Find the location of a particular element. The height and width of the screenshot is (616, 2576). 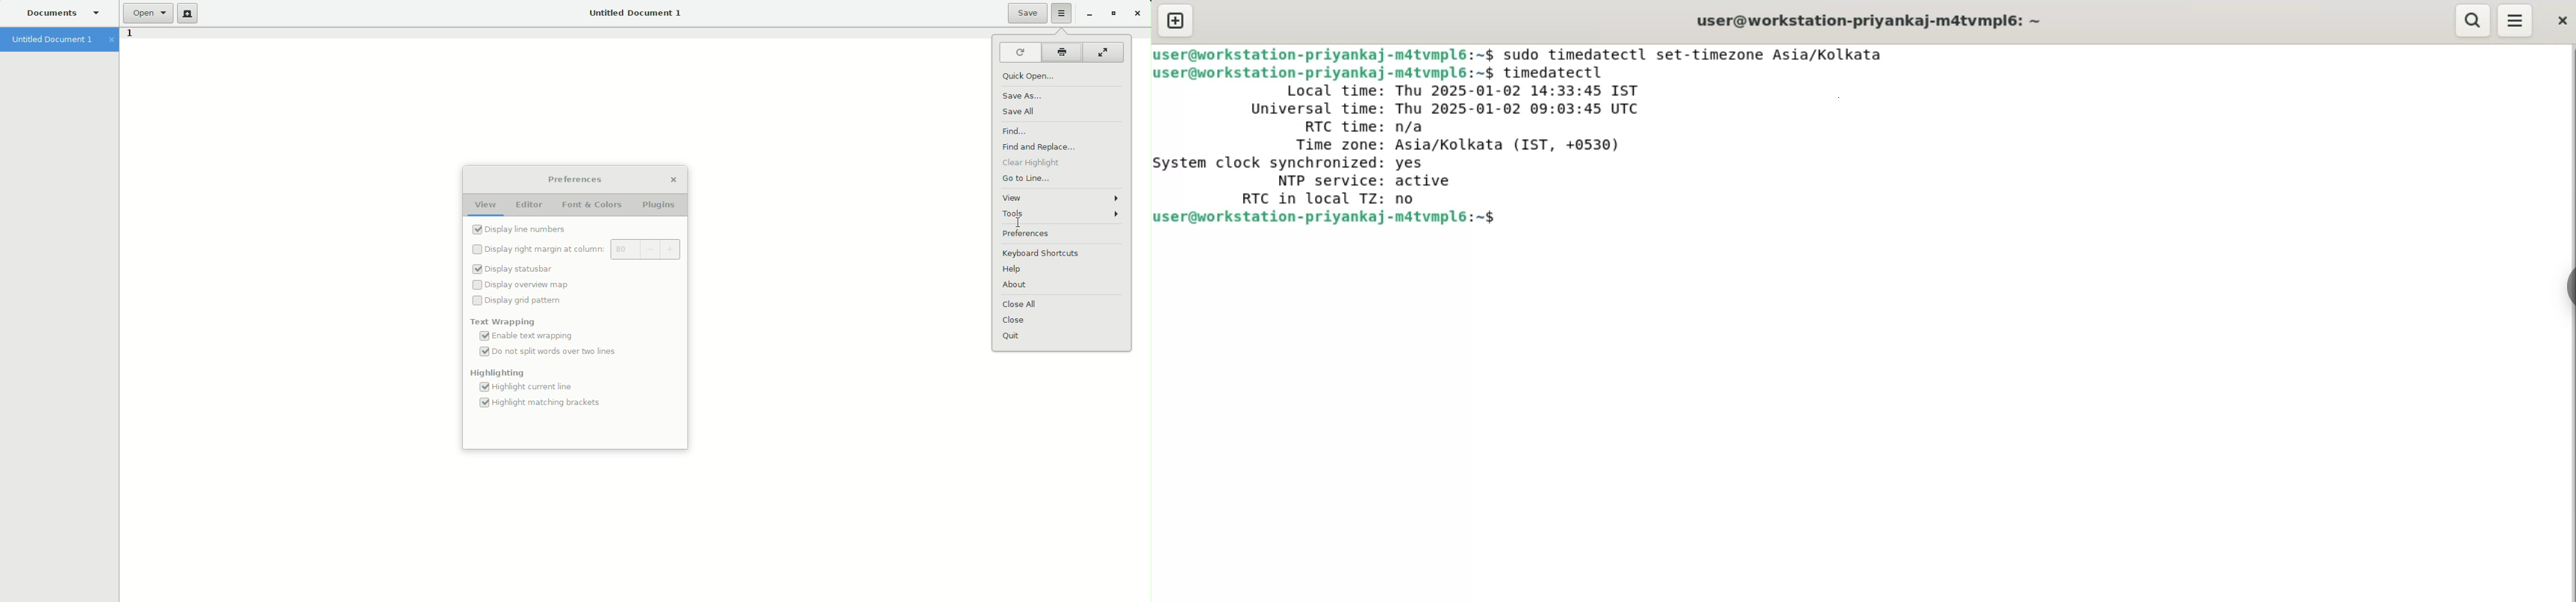

user@workstation-priyankaj-m4tvmpl6: ~ is located at coordinates (1869, 21).